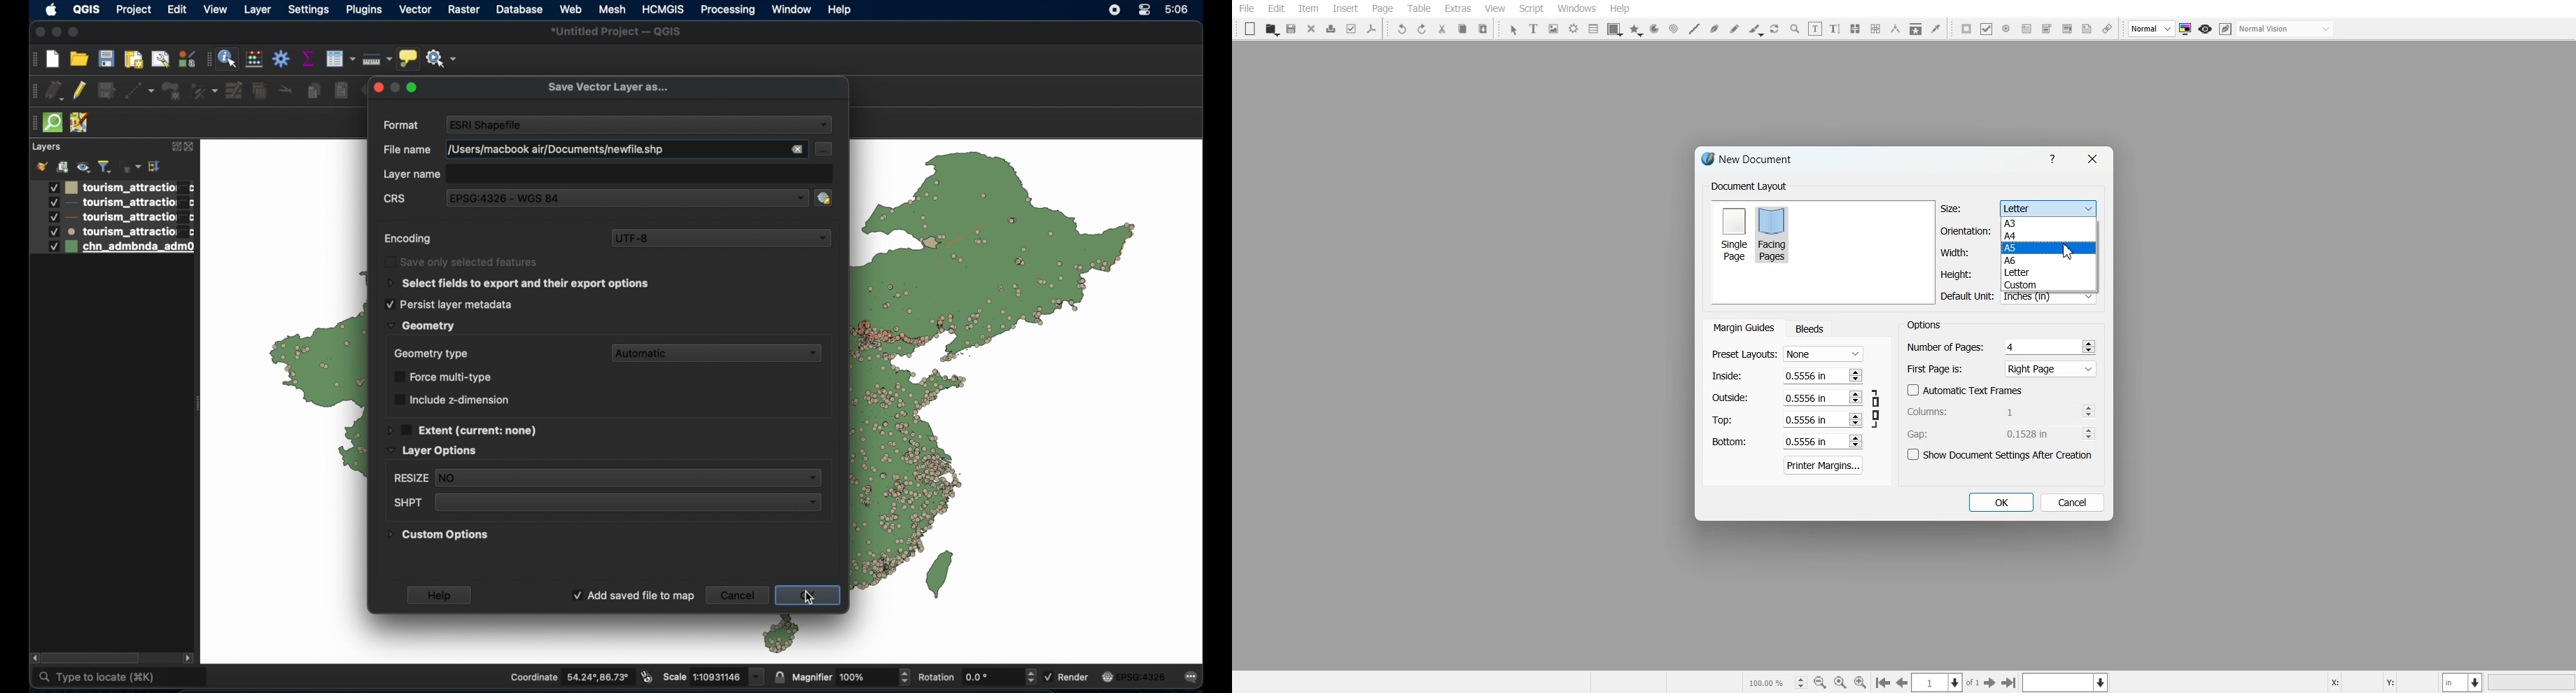 The height and width of the screenshot is (700, 2576). Describe the element at coordinates (2089, 346) in the screenshot. I see `Increase and decrease No. ` at that location.